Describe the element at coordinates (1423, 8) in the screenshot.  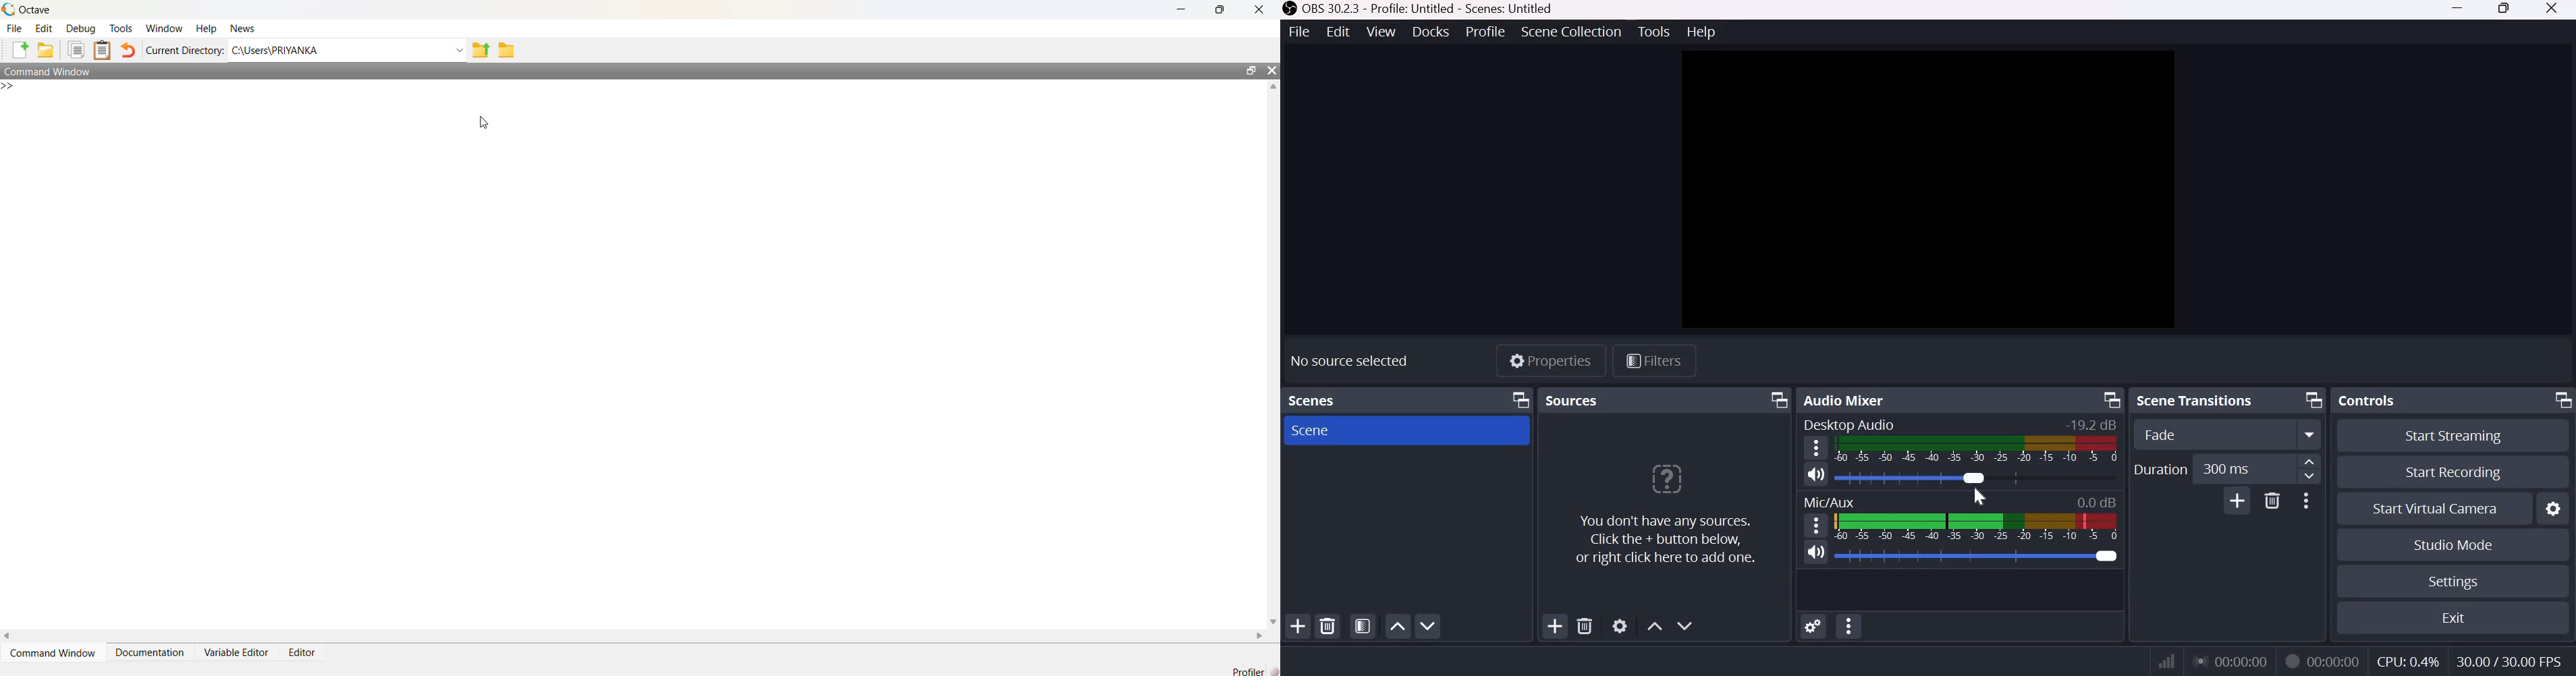
I see `OBS 30.2.3 - Profile Untitled - Scenes untitled` at that location.